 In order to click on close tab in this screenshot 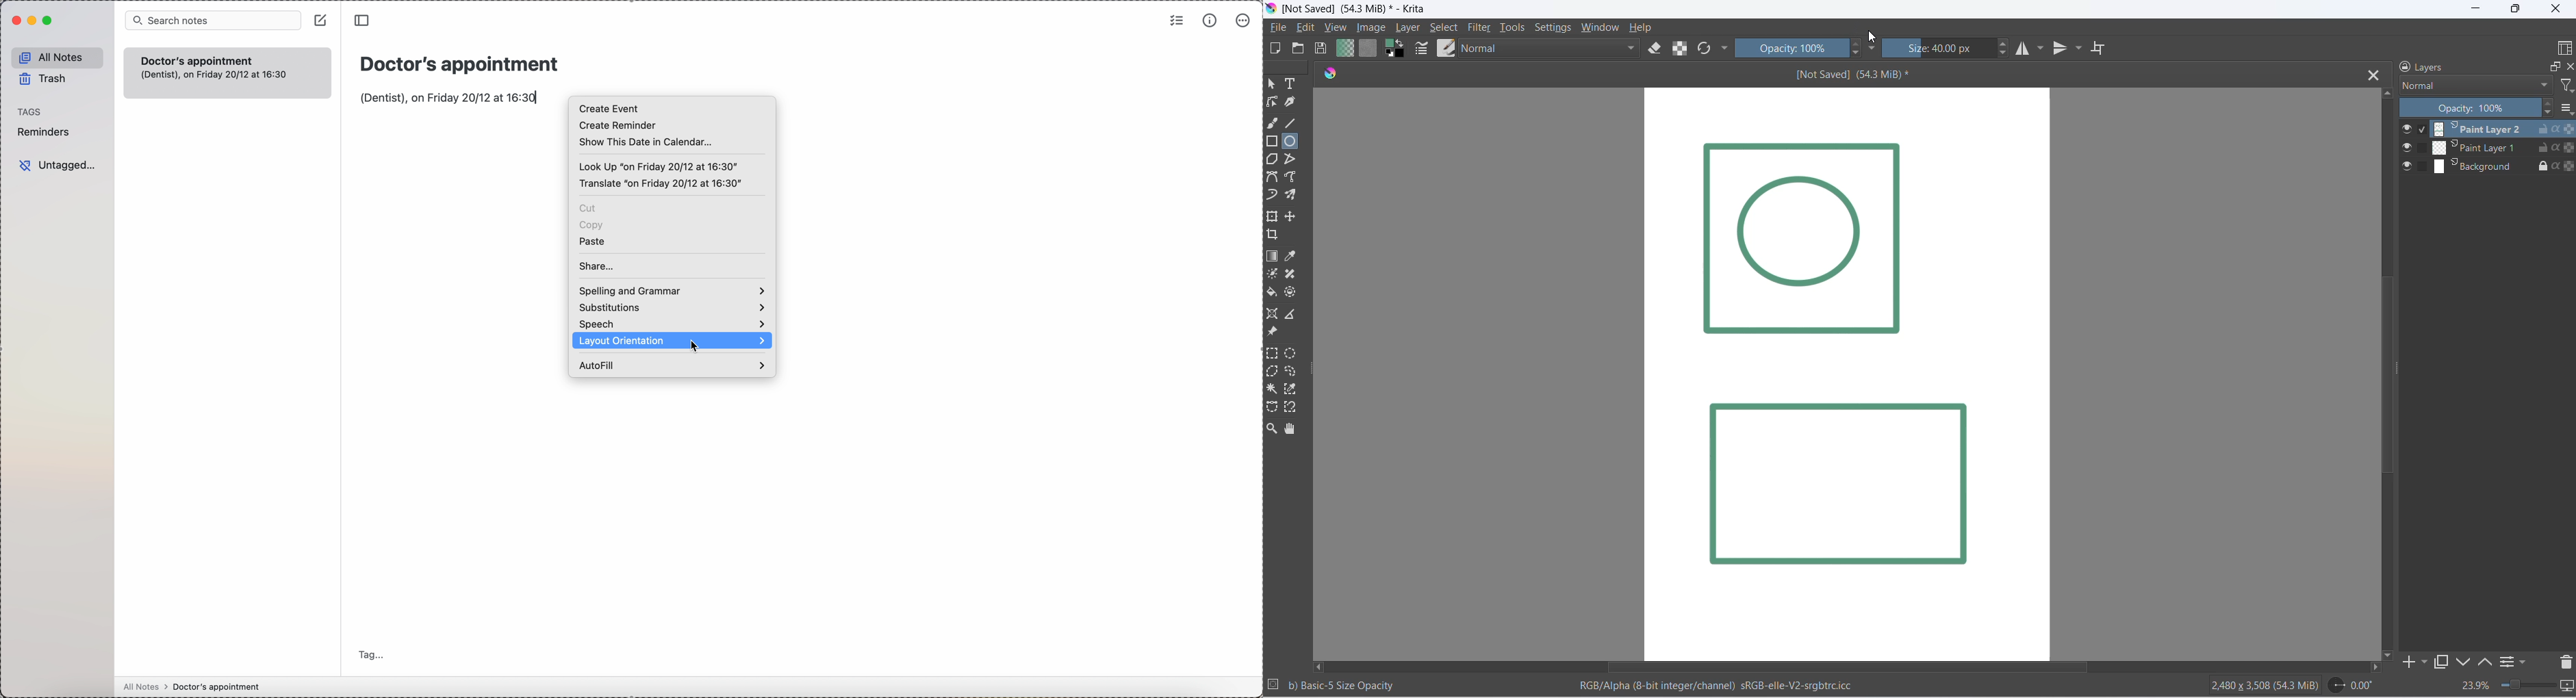, I will do `click(2371, 73)`.